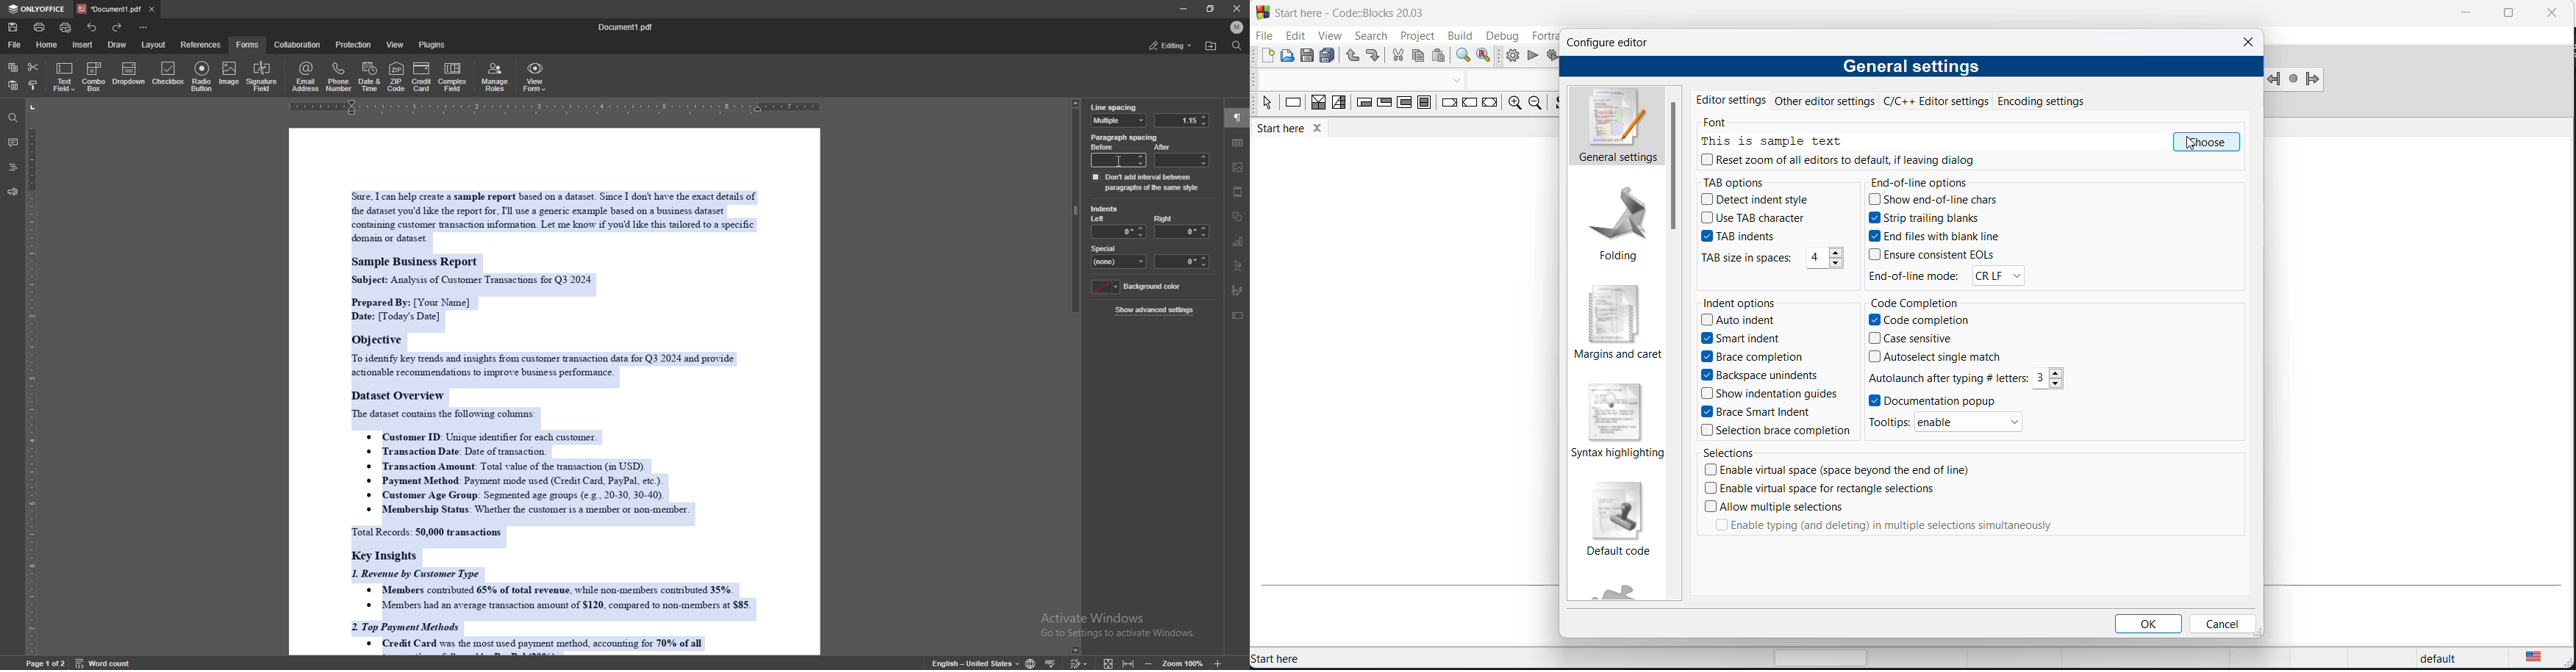 The width and height of the screenshot is (2576, 672). Describe the element at coordinates (2150, 624) in the screenshot. I see `ok` at that location.